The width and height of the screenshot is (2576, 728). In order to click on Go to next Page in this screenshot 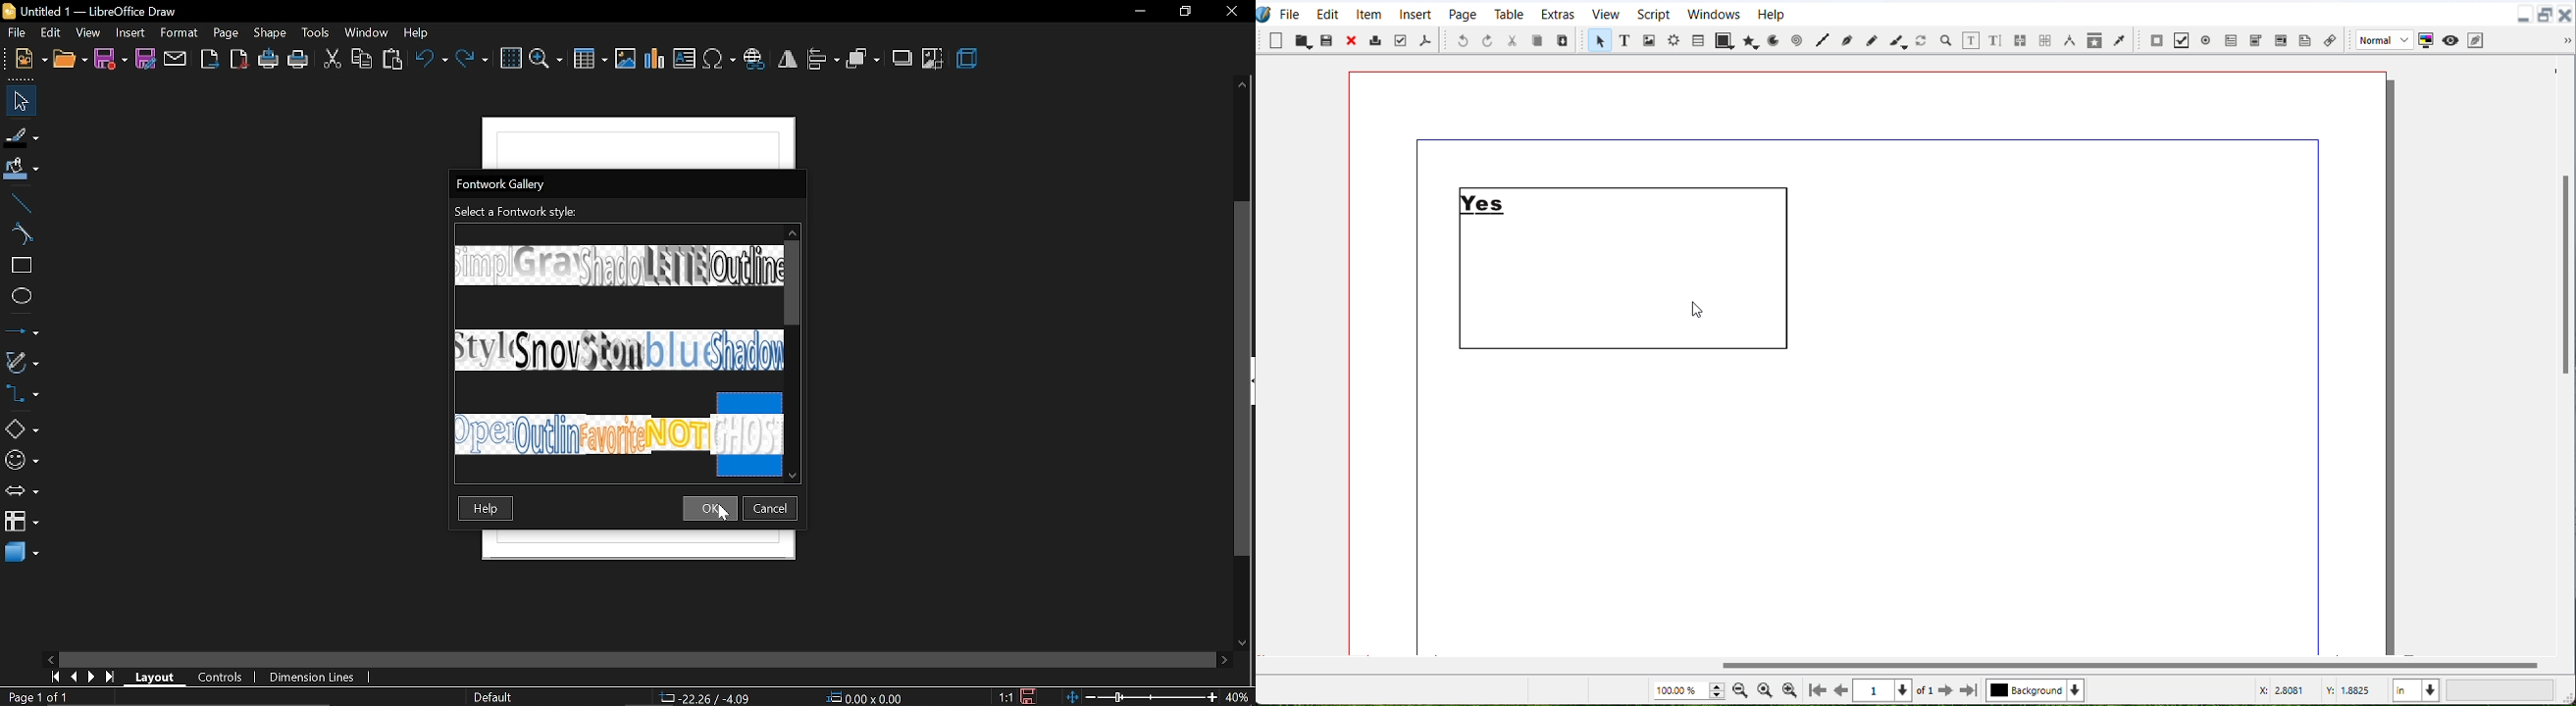, I will do `click(1946, 691)`.